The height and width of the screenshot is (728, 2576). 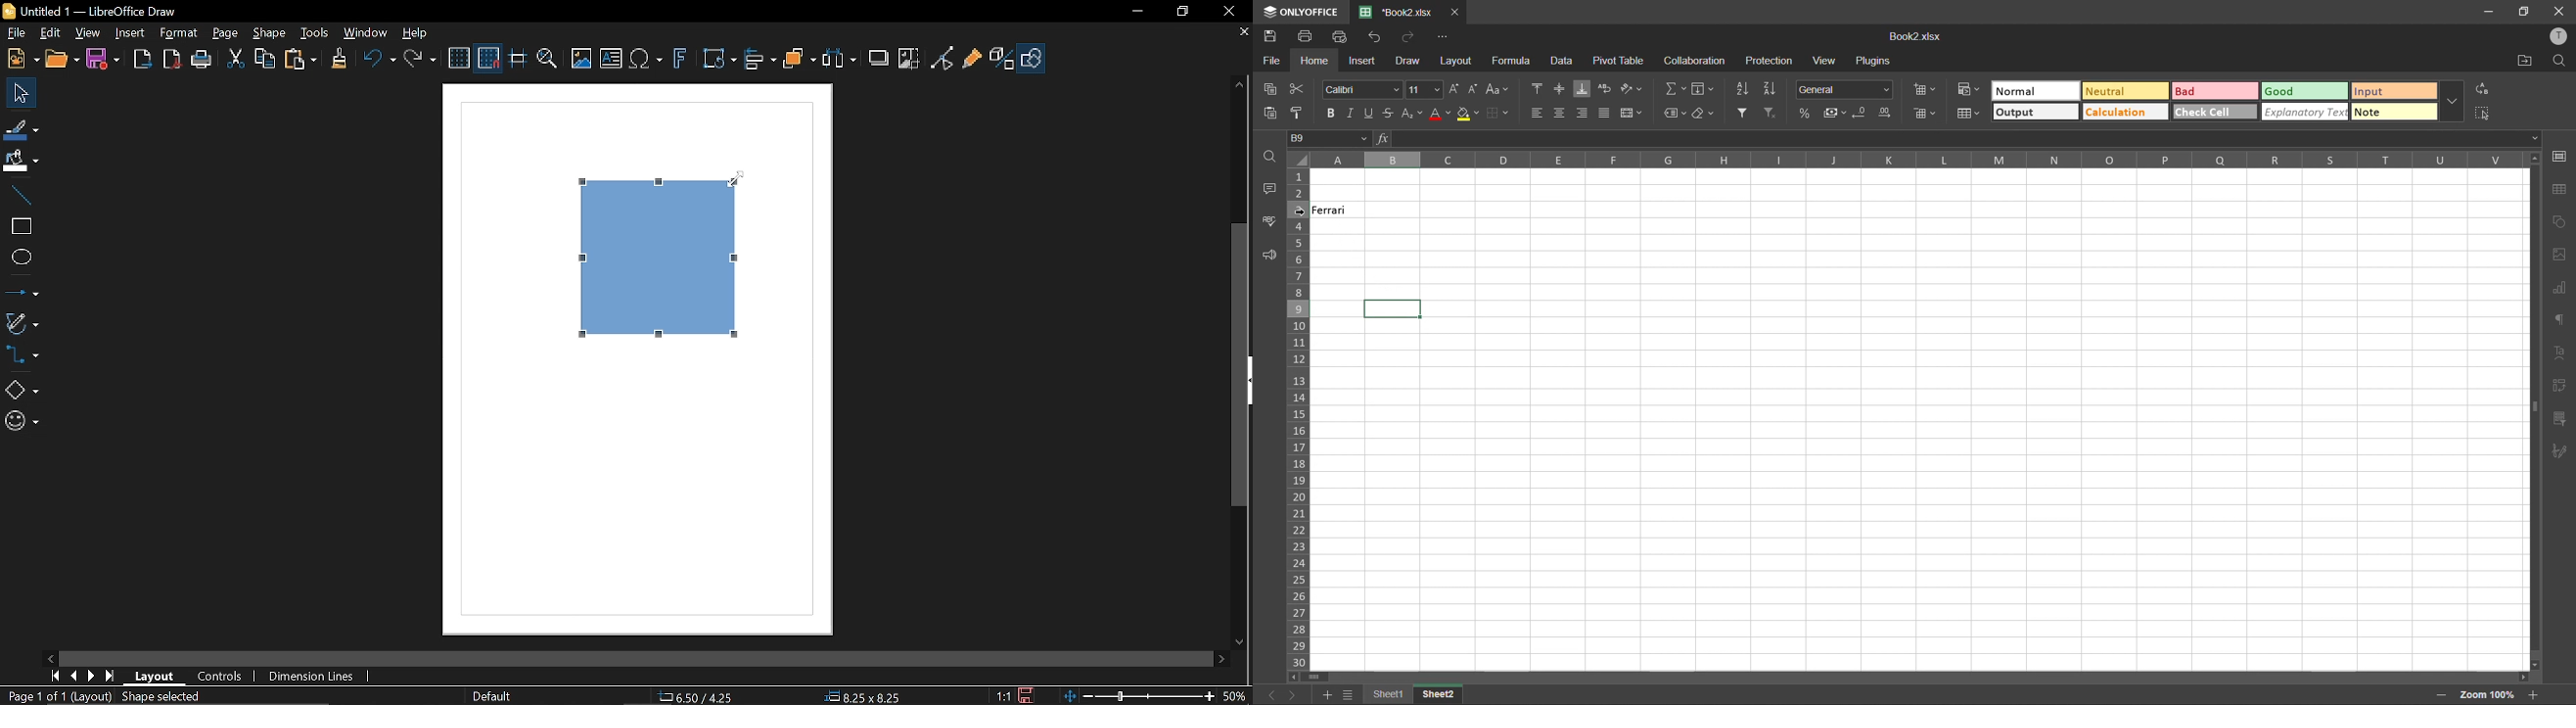 I want to click on cut, so click(x=1300, y=87).